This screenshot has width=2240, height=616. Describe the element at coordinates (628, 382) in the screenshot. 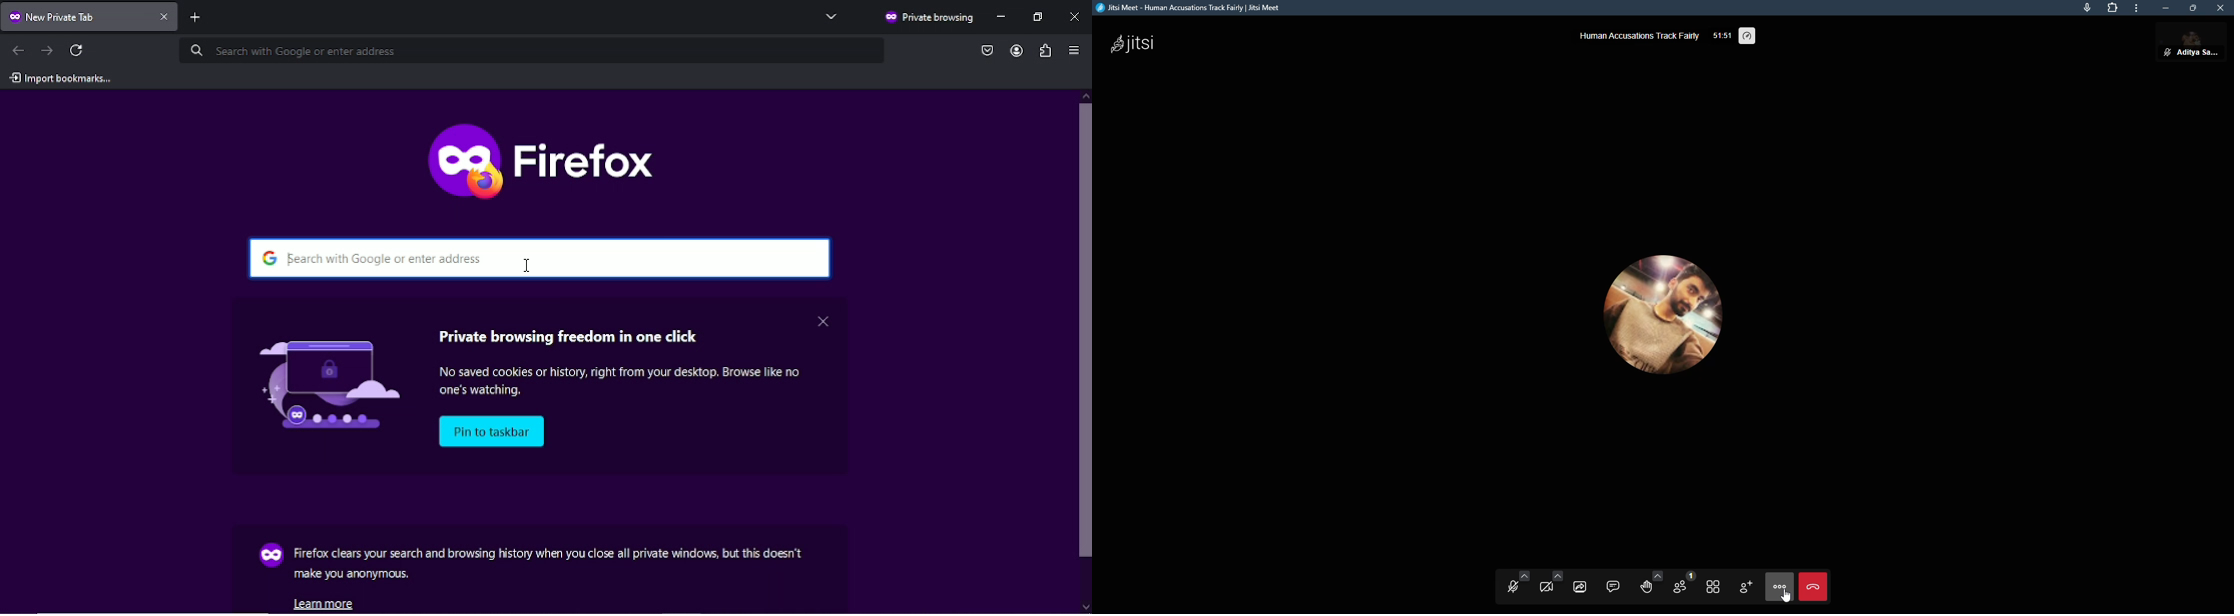

I see `No saved cookies or history, right from your desktop. Browse like no one's watching.` at that location.